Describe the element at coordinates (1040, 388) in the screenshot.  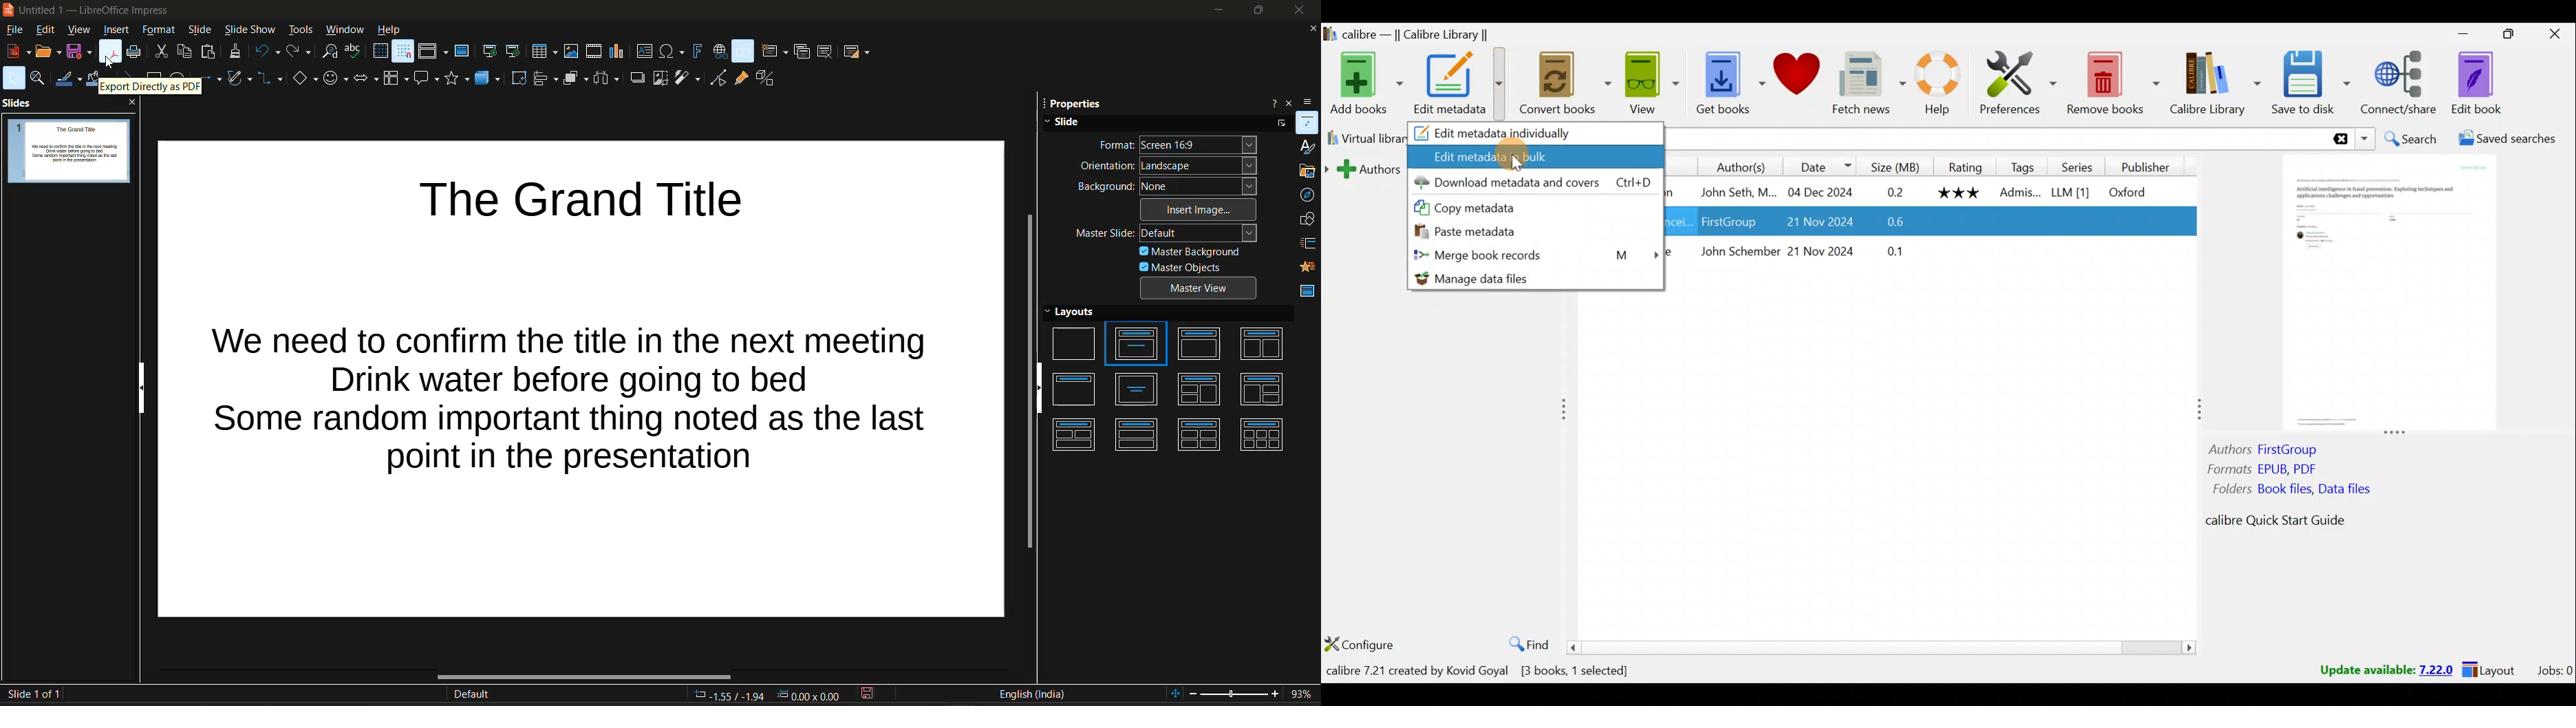
I see `hide` at that location.